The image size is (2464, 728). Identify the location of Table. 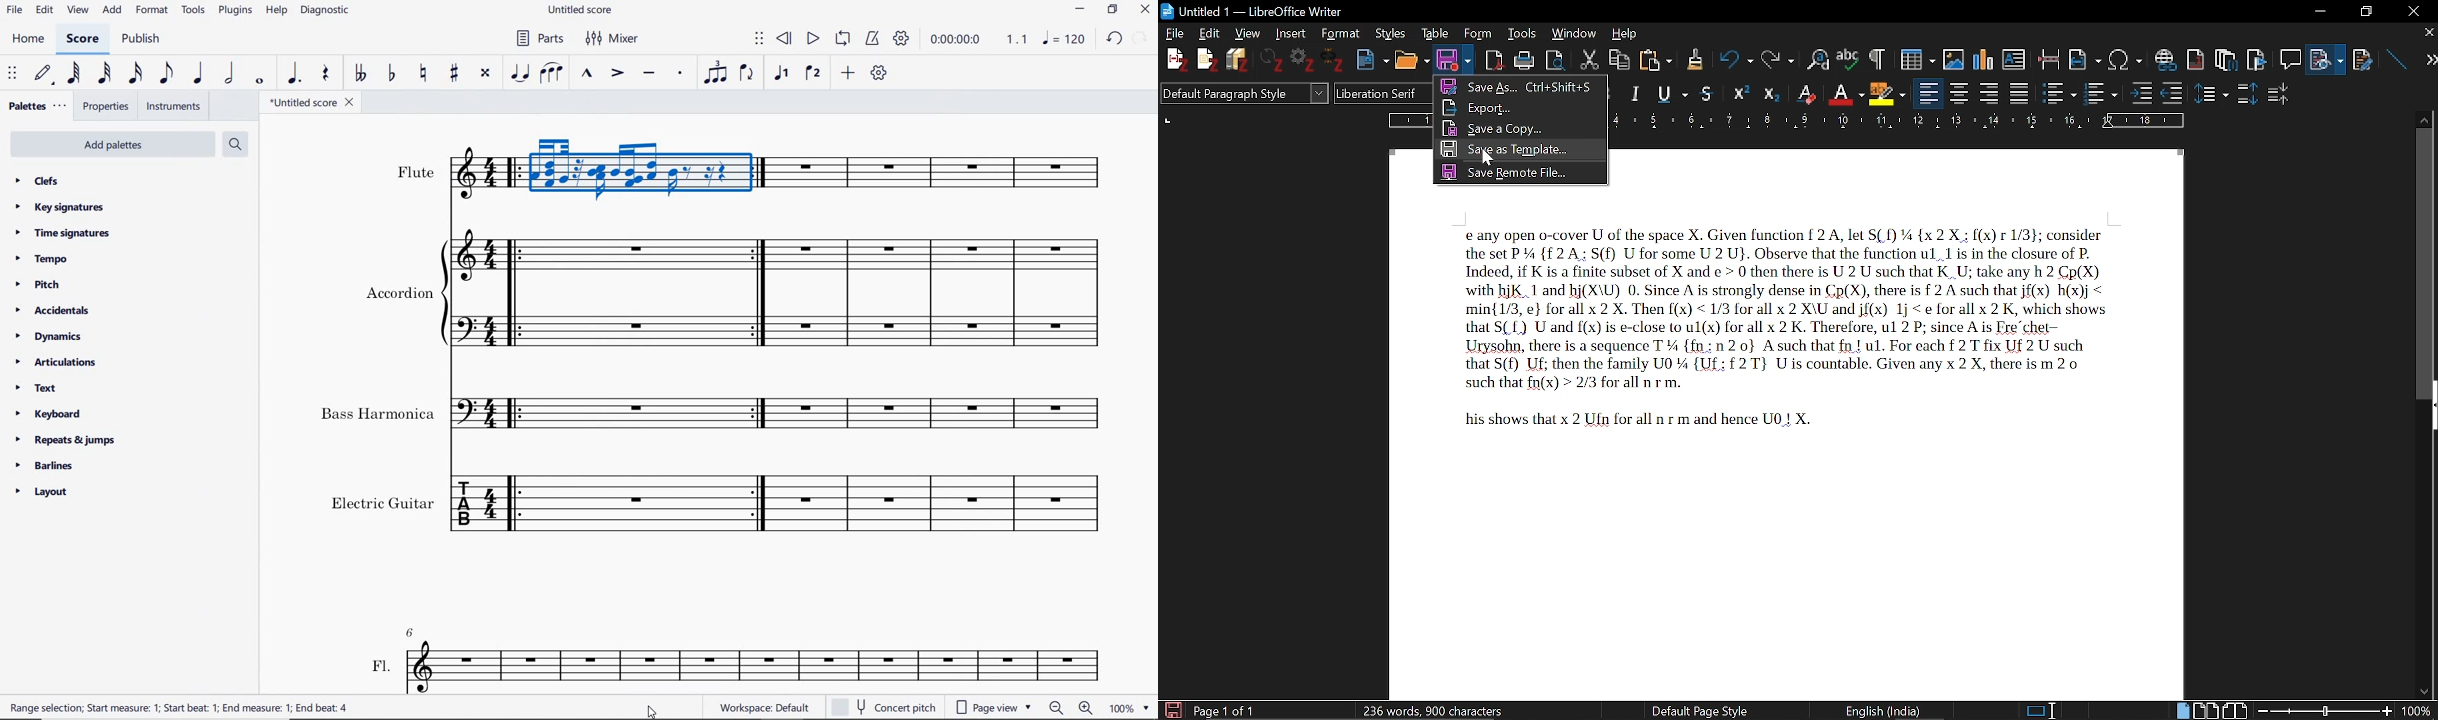
(1435, 33).